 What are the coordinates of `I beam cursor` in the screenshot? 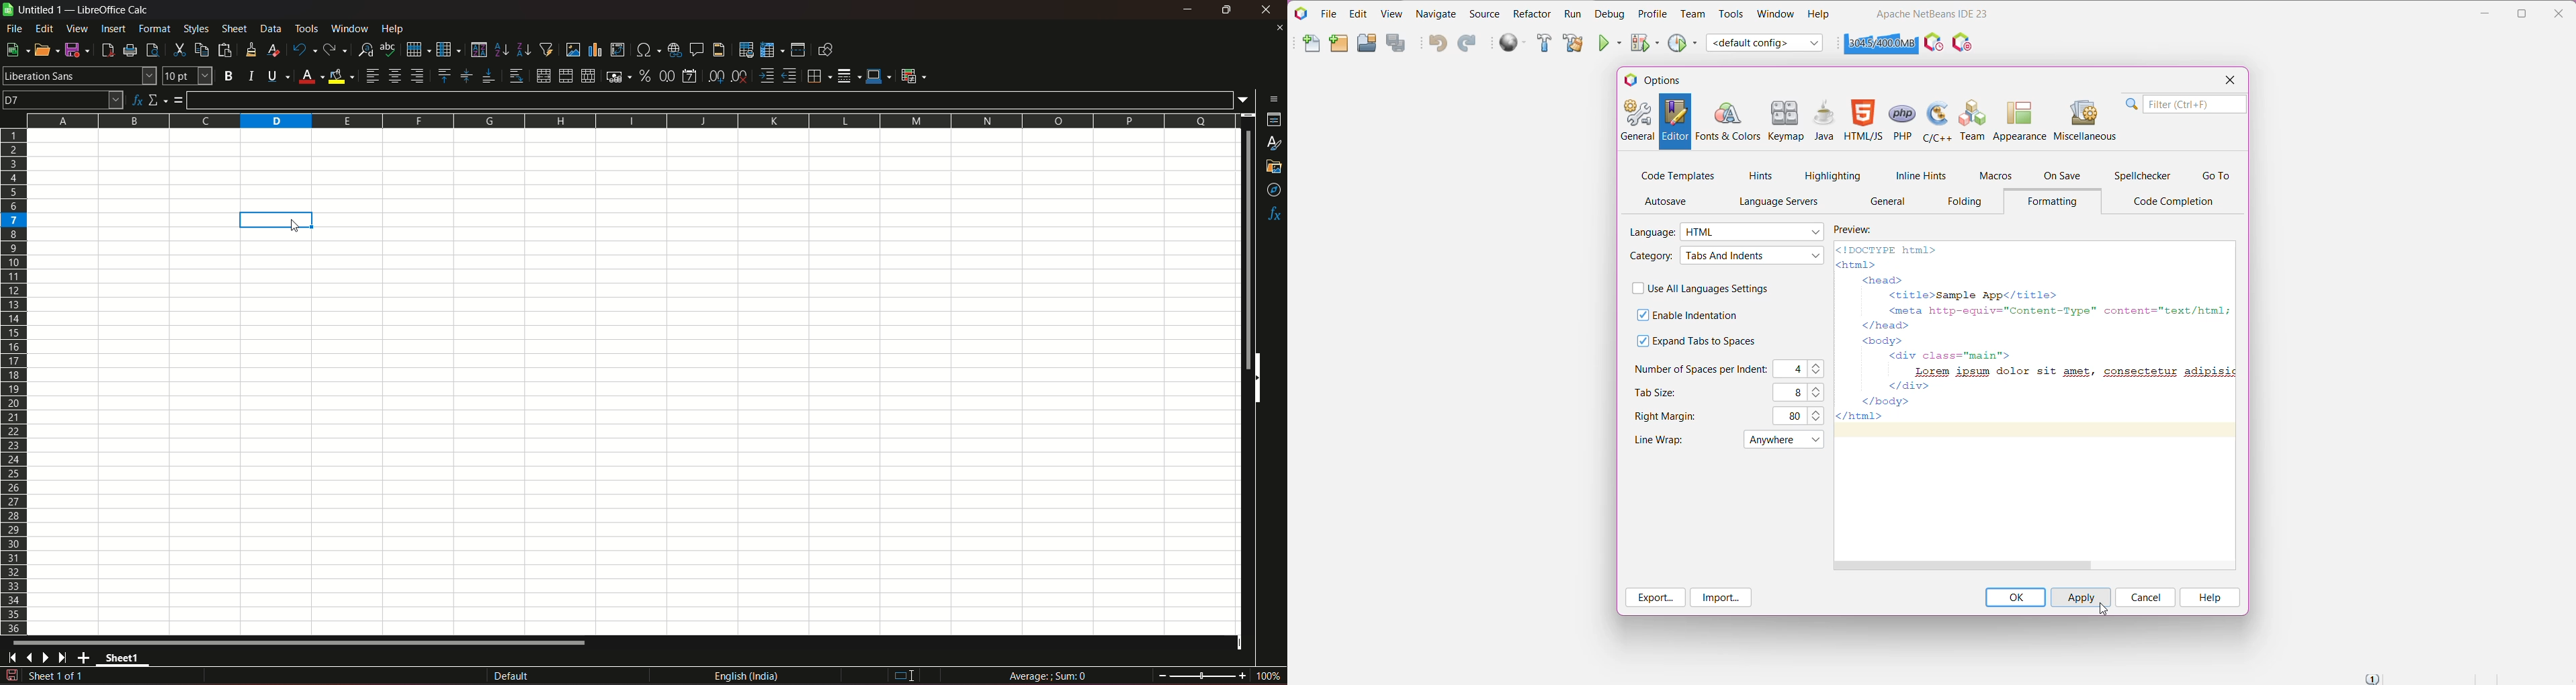 It's located at (905, 676).